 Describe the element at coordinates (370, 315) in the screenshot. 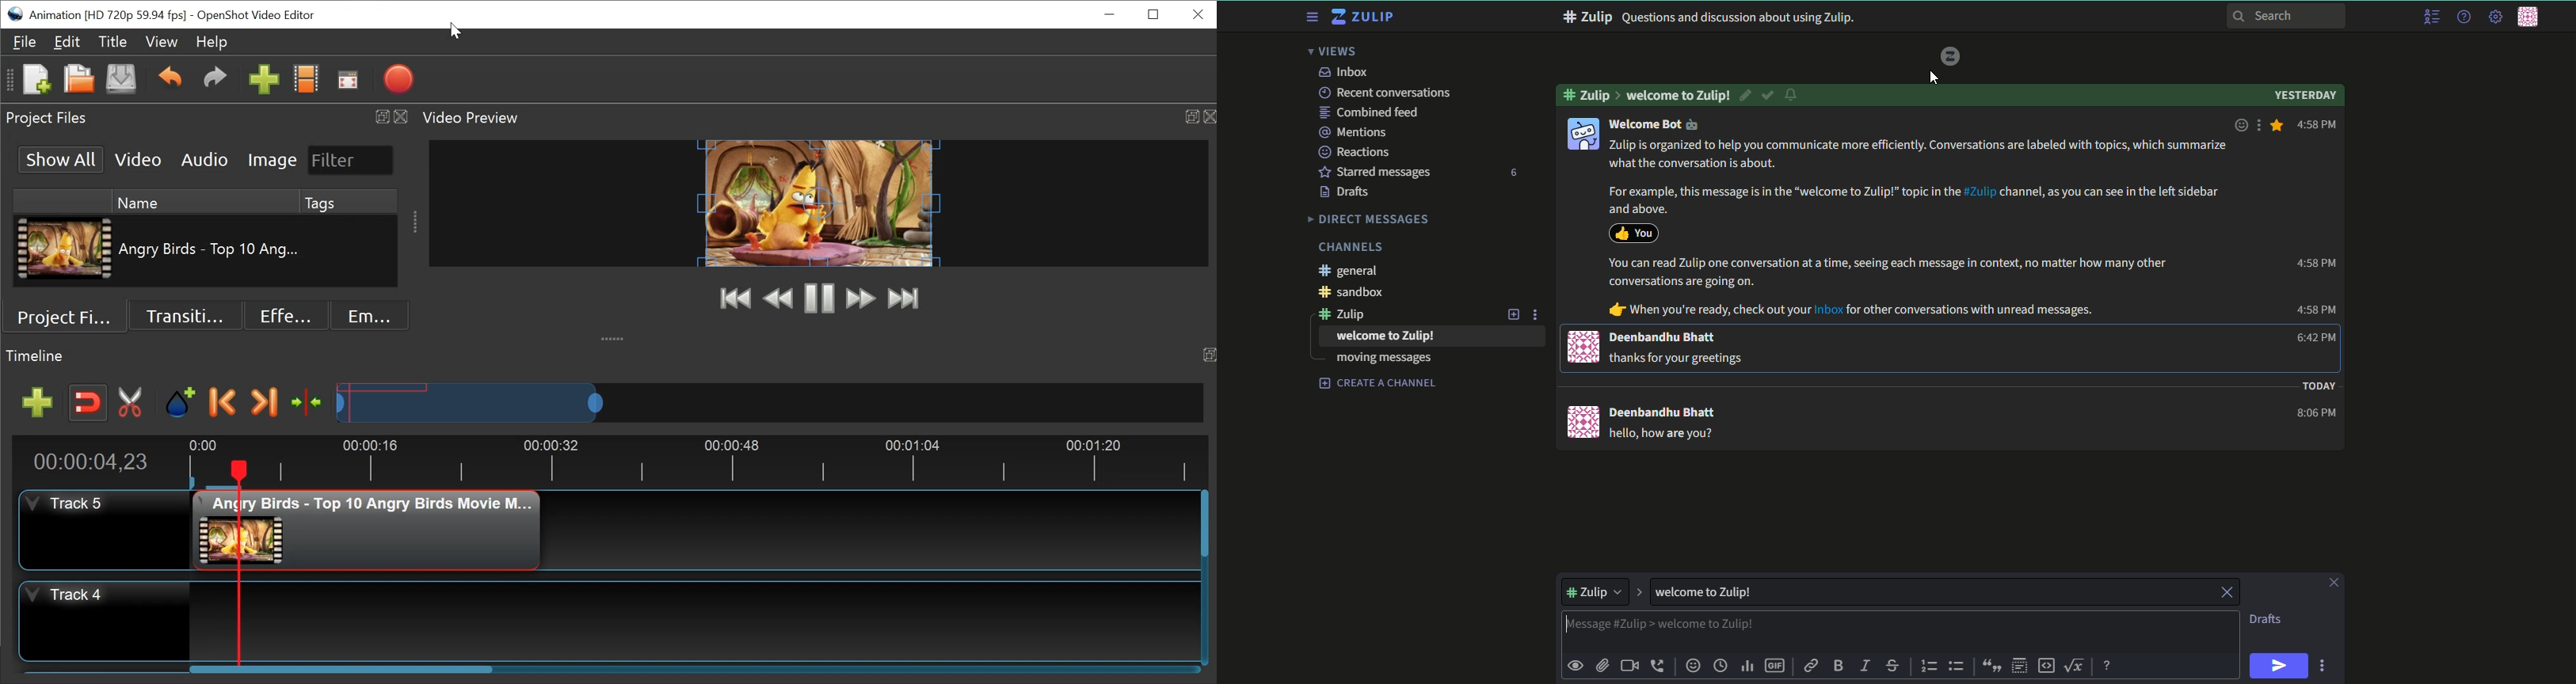

I see `Emoji` at that location.